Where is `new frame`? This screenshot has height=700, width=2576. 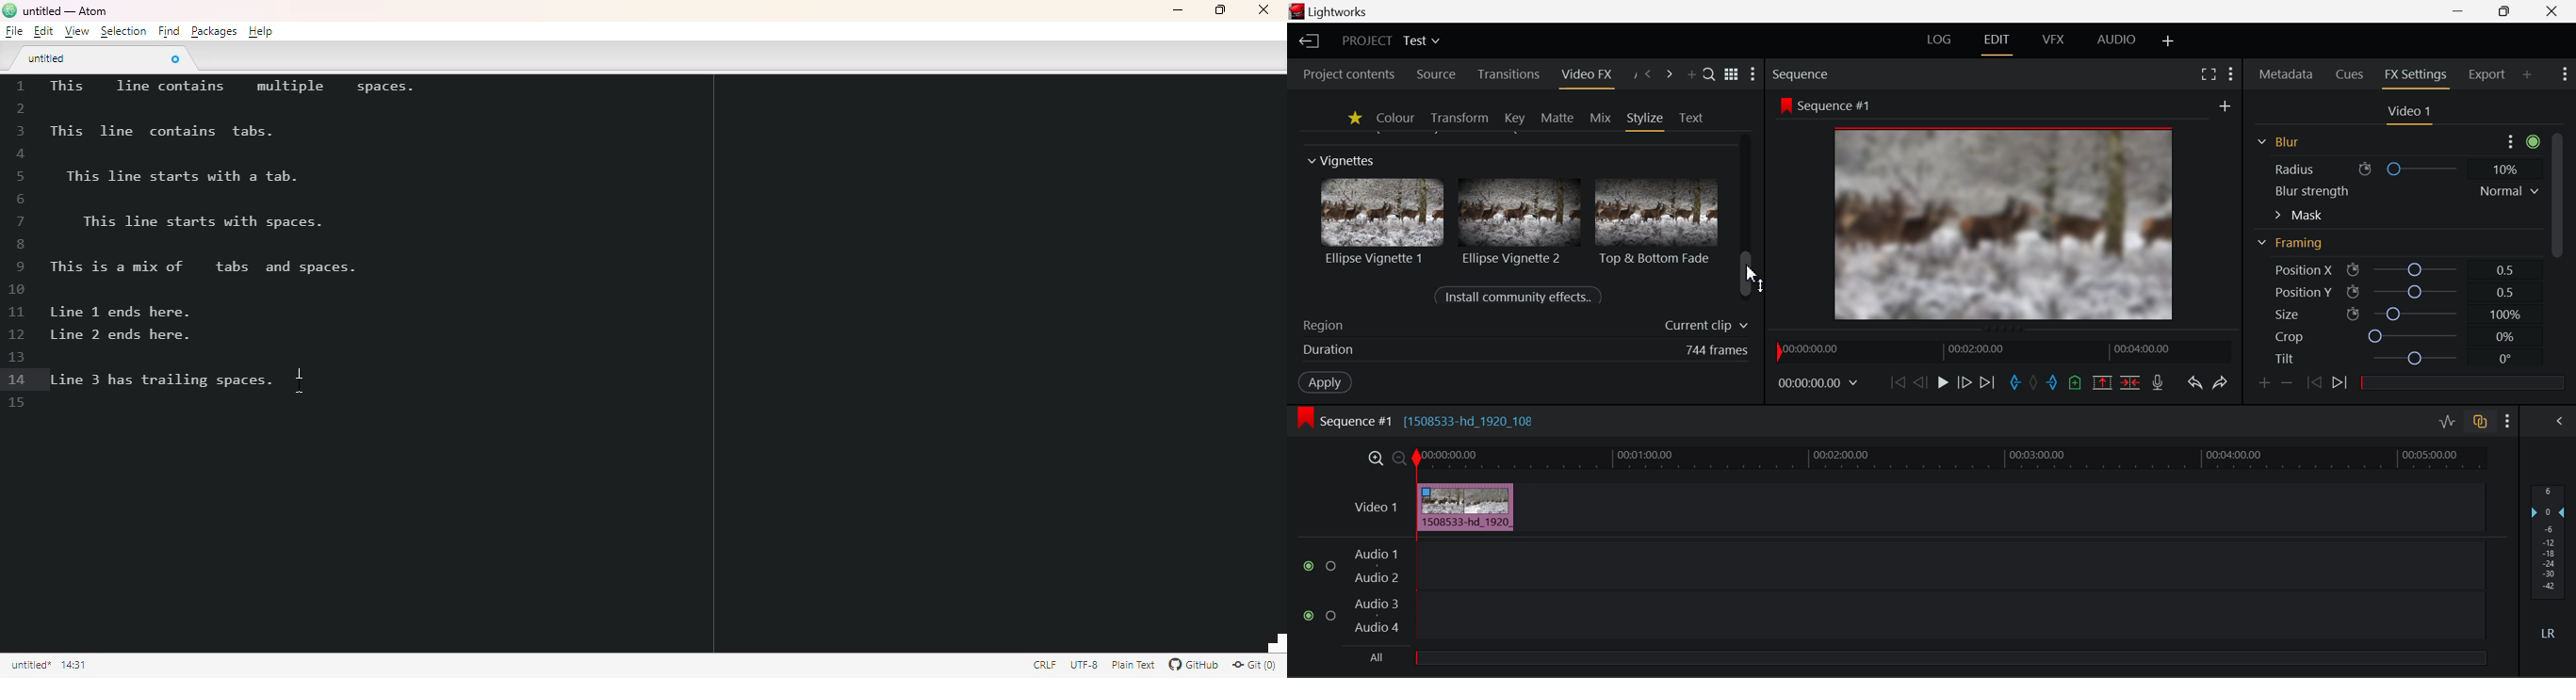
new frame is located at coordinates (2227, 105).